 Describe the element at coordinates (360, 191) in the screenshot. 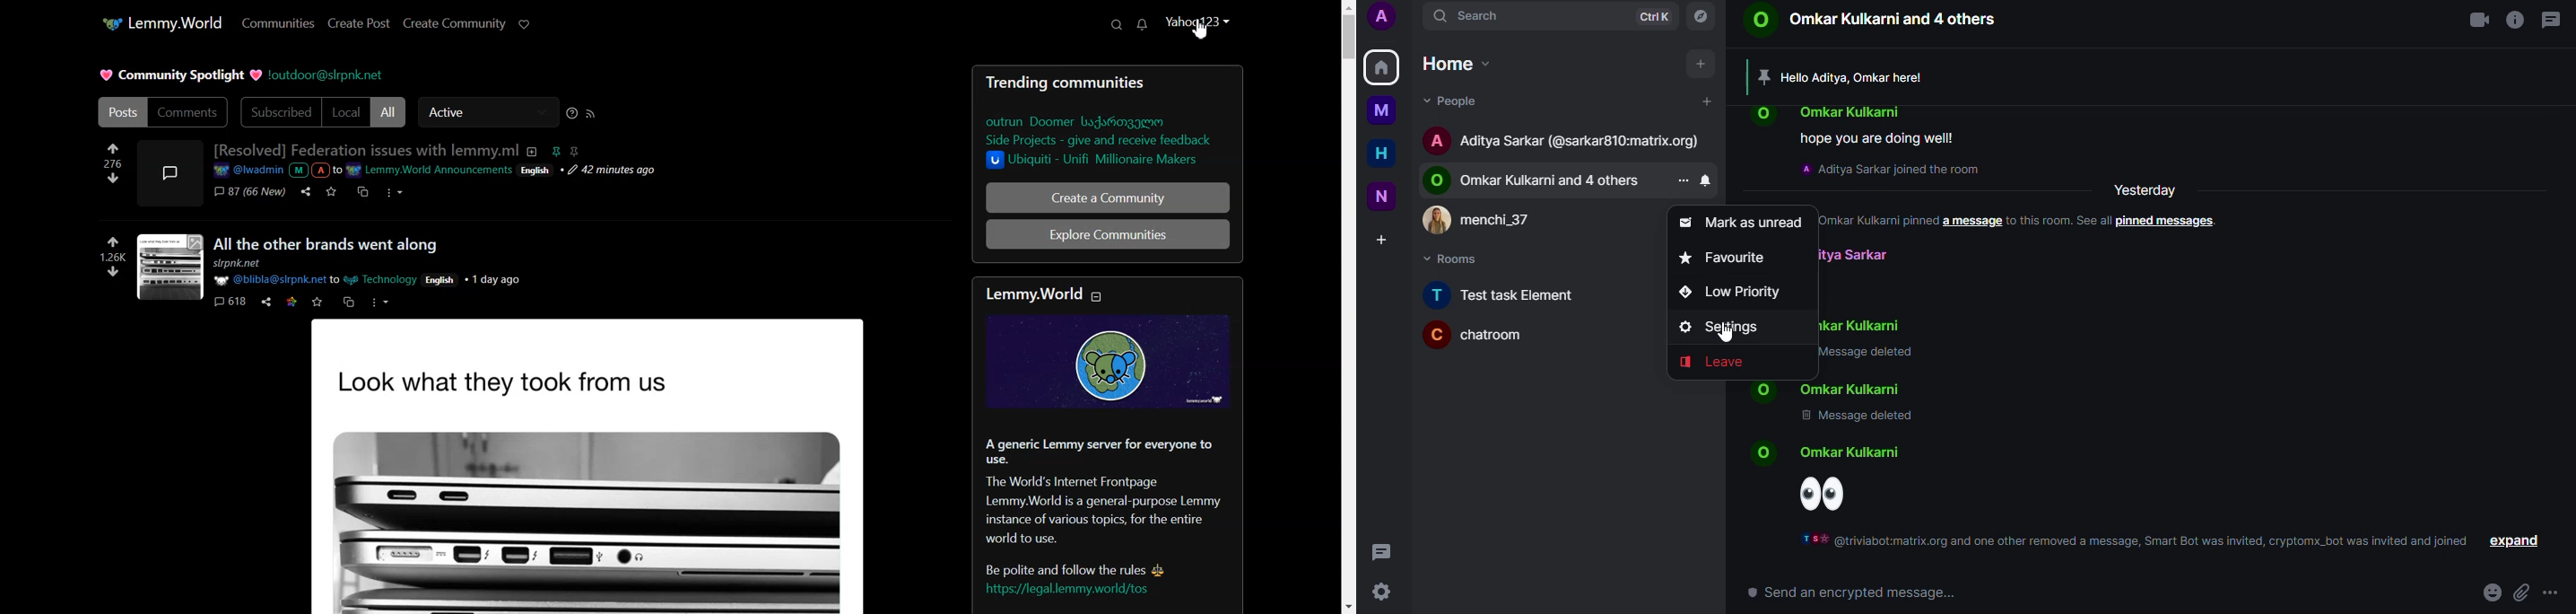

I see `Copy` at that location.